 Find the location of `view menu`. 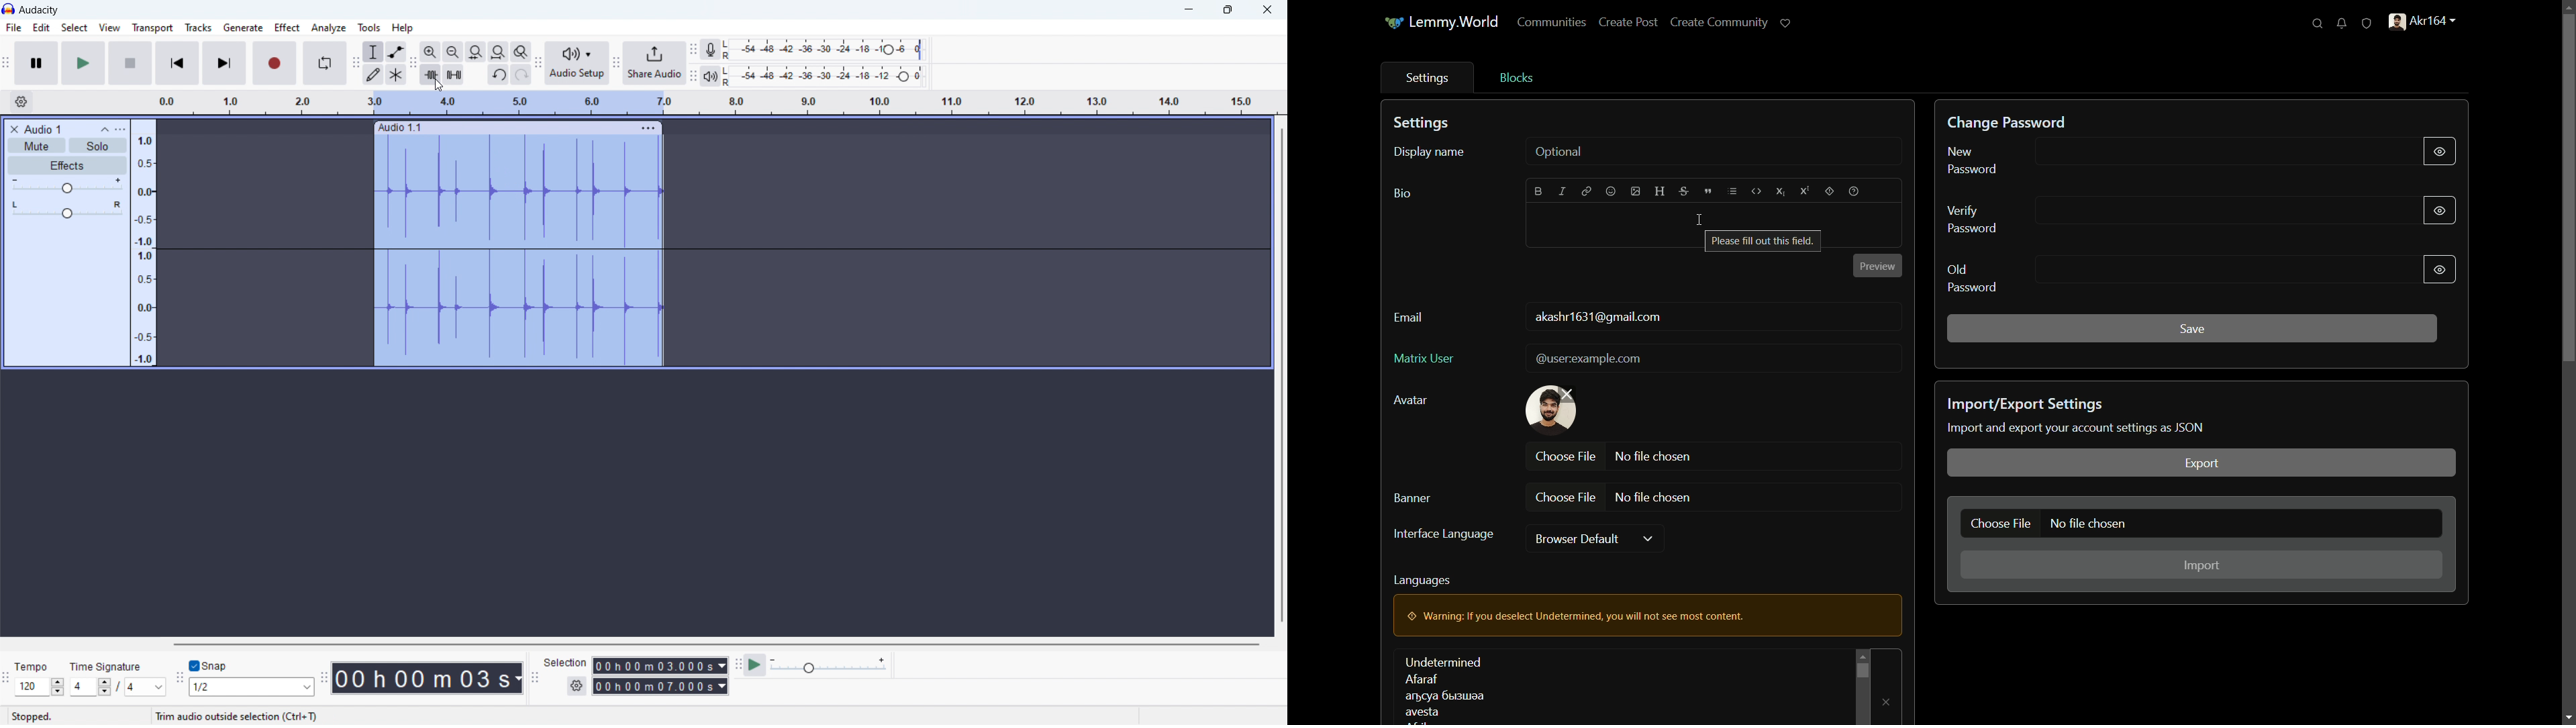

view menu is located at coordinates (120, 130).